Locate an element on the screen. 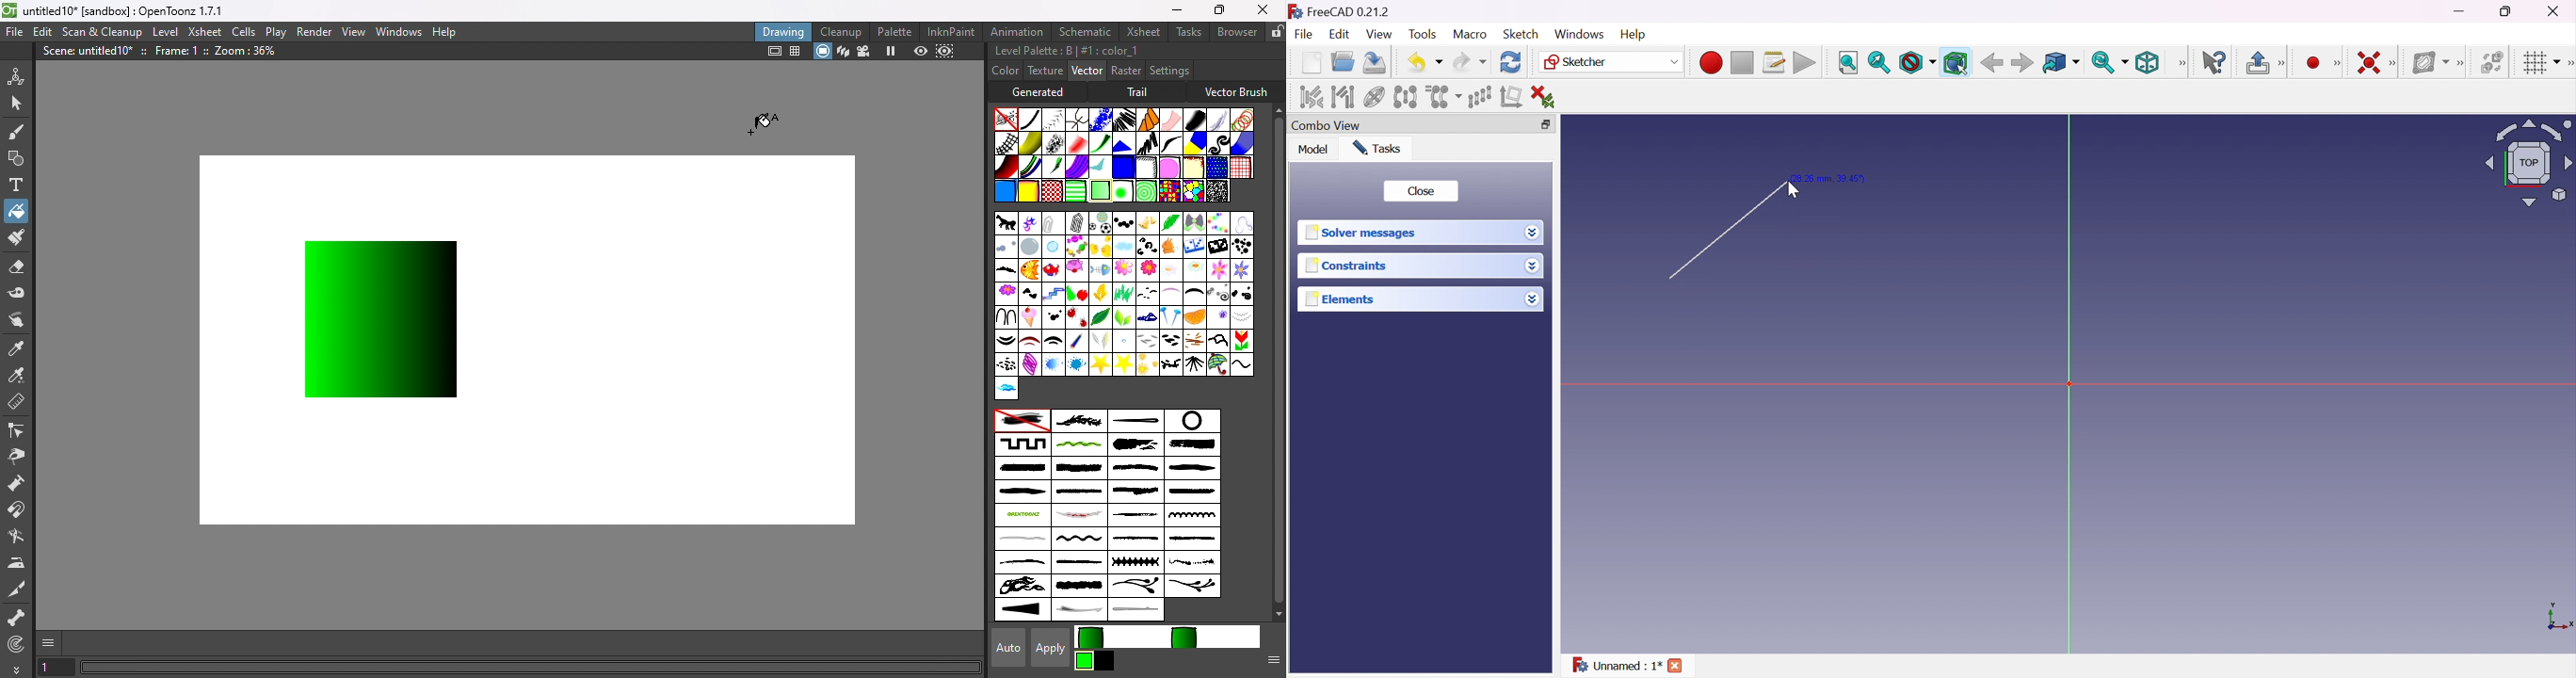 The height and width of the screenshot is (700, 2576). Redo is located at coordinates (1468, 63).